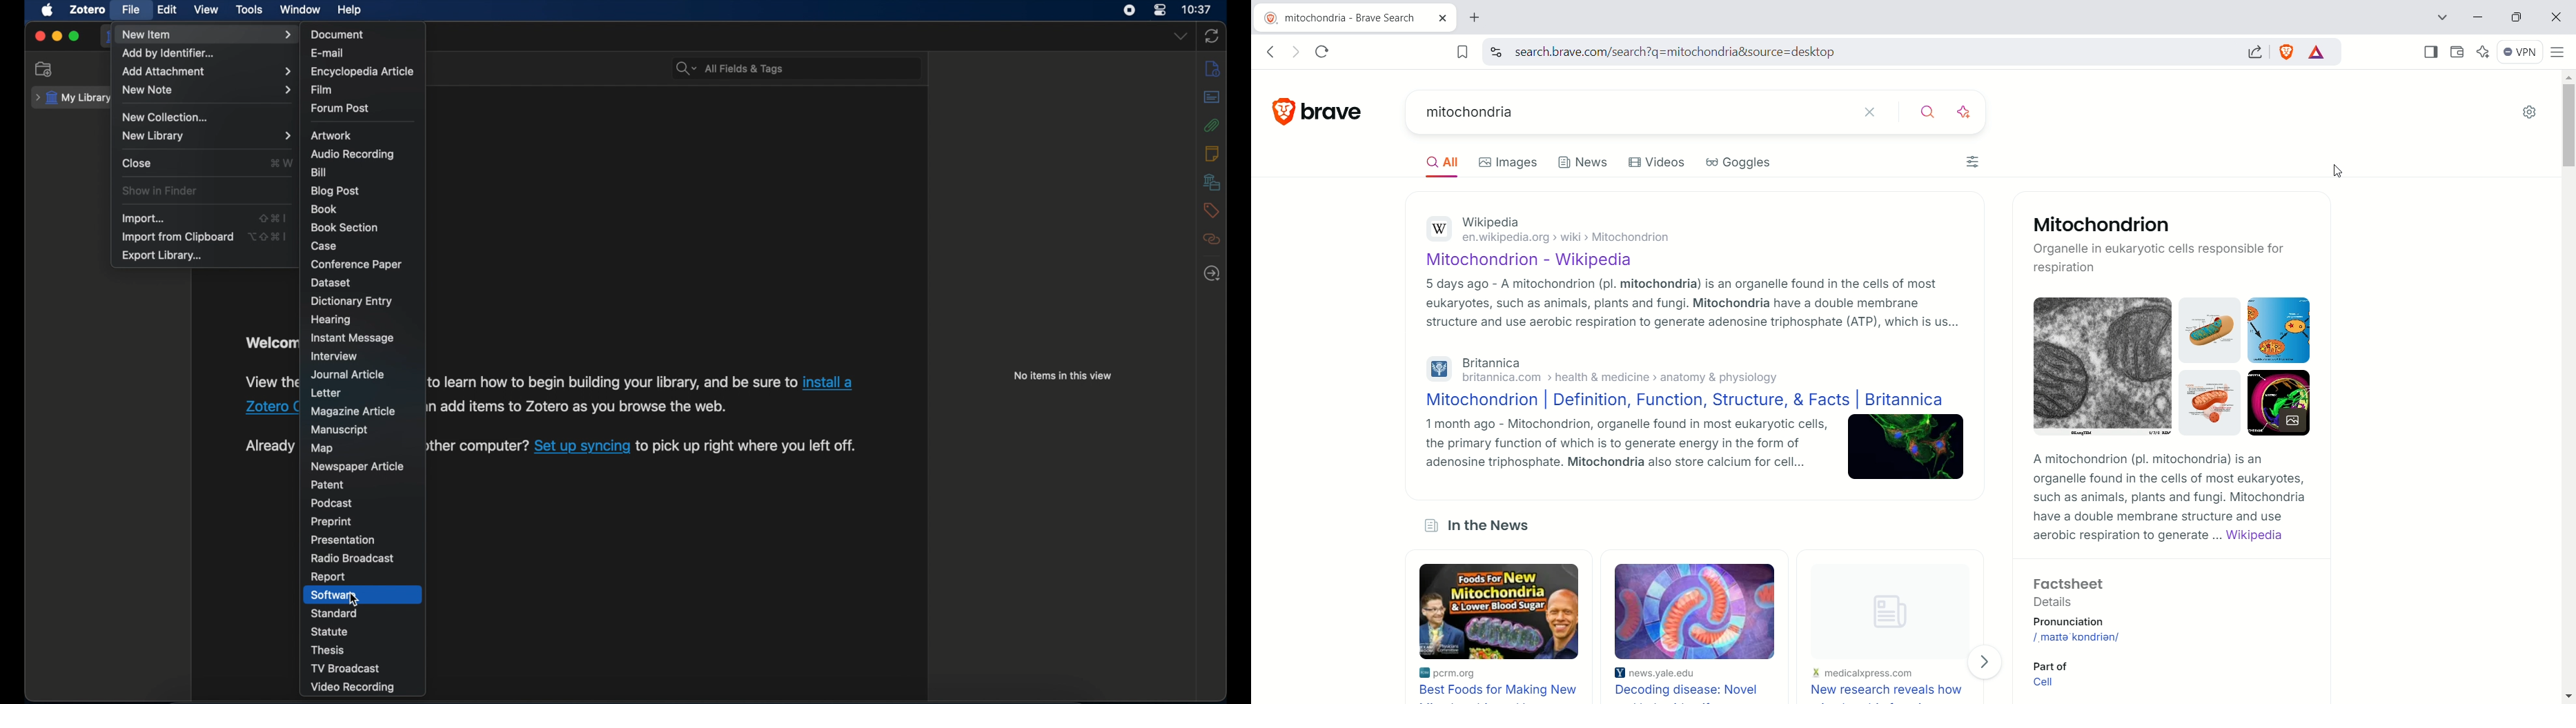 The width and height of the screenshot is (2576, 728). Describe the element at coordinates (1212, 211) in the screenshot. I see `tags` at that location.